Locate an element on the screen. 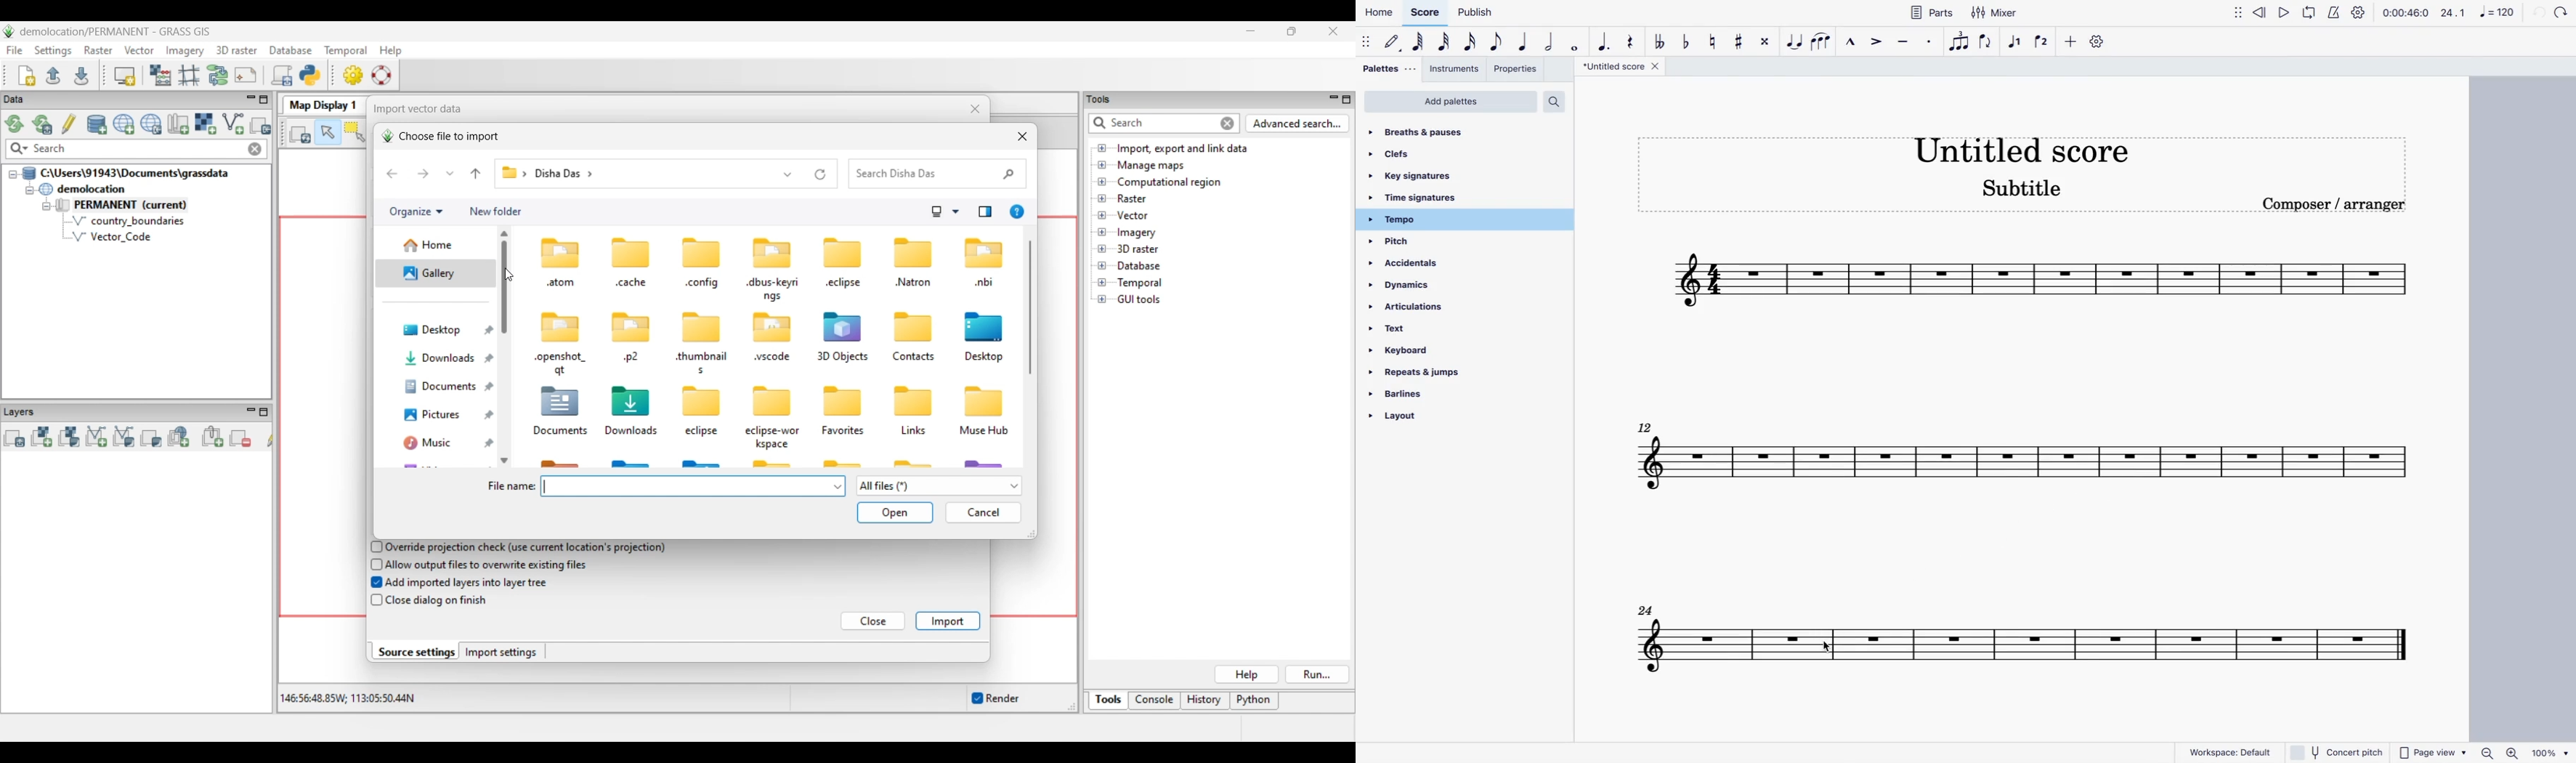 The height and width of the screenshot is (784, 2576). layout is located at coordinates (1422, 417).